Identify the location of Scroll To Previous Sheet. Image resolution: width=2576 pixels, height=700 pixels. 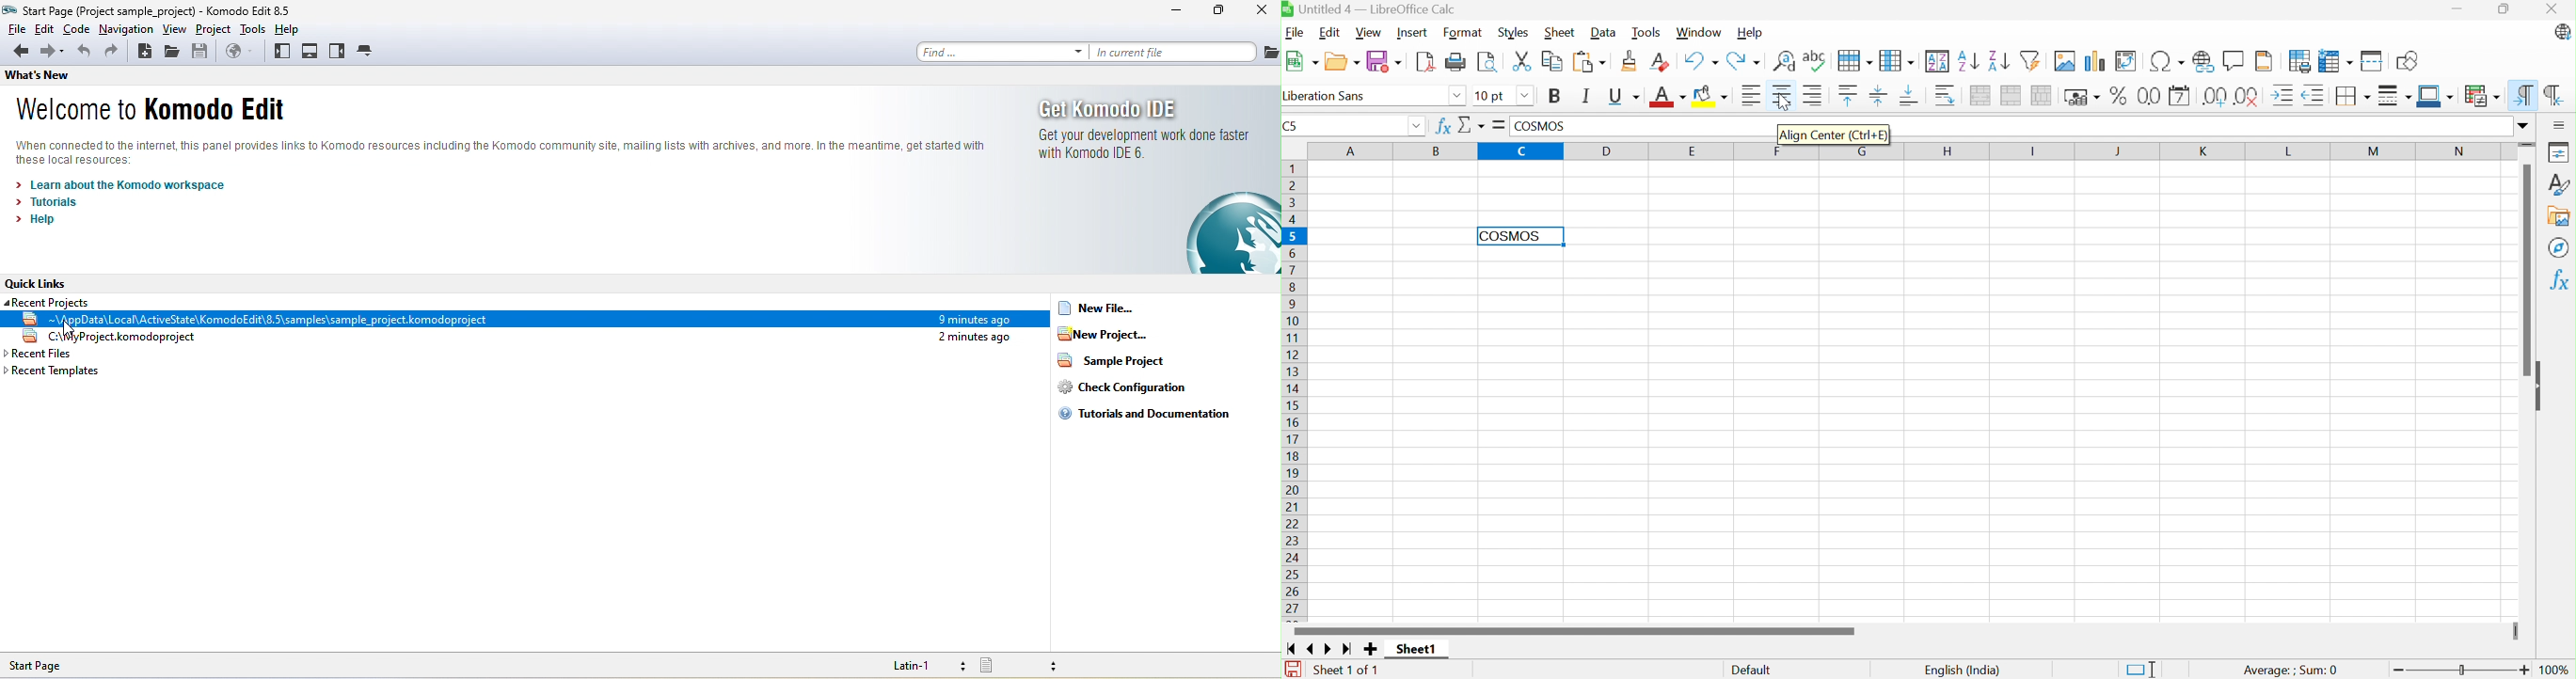
(1311, 650).